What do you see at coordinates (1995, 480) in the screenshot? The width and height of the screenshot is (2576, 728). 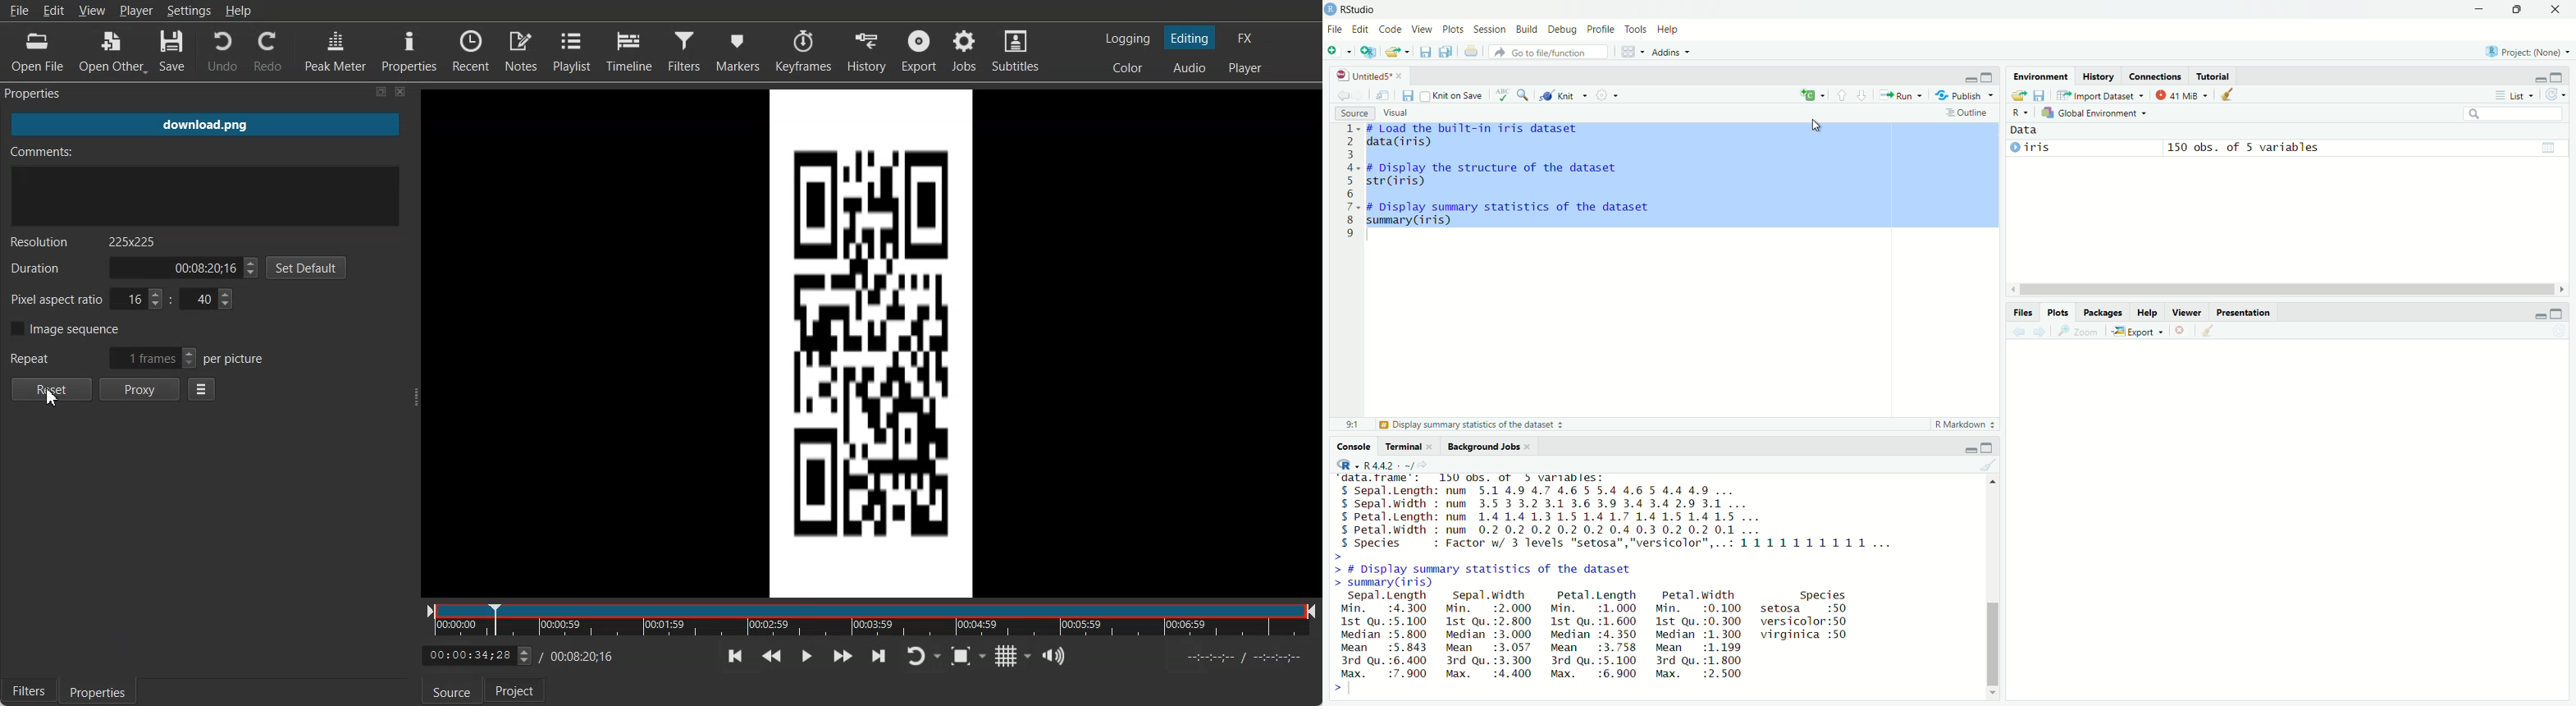 I see `Scroll Up` at bounding box center [1995, 480].